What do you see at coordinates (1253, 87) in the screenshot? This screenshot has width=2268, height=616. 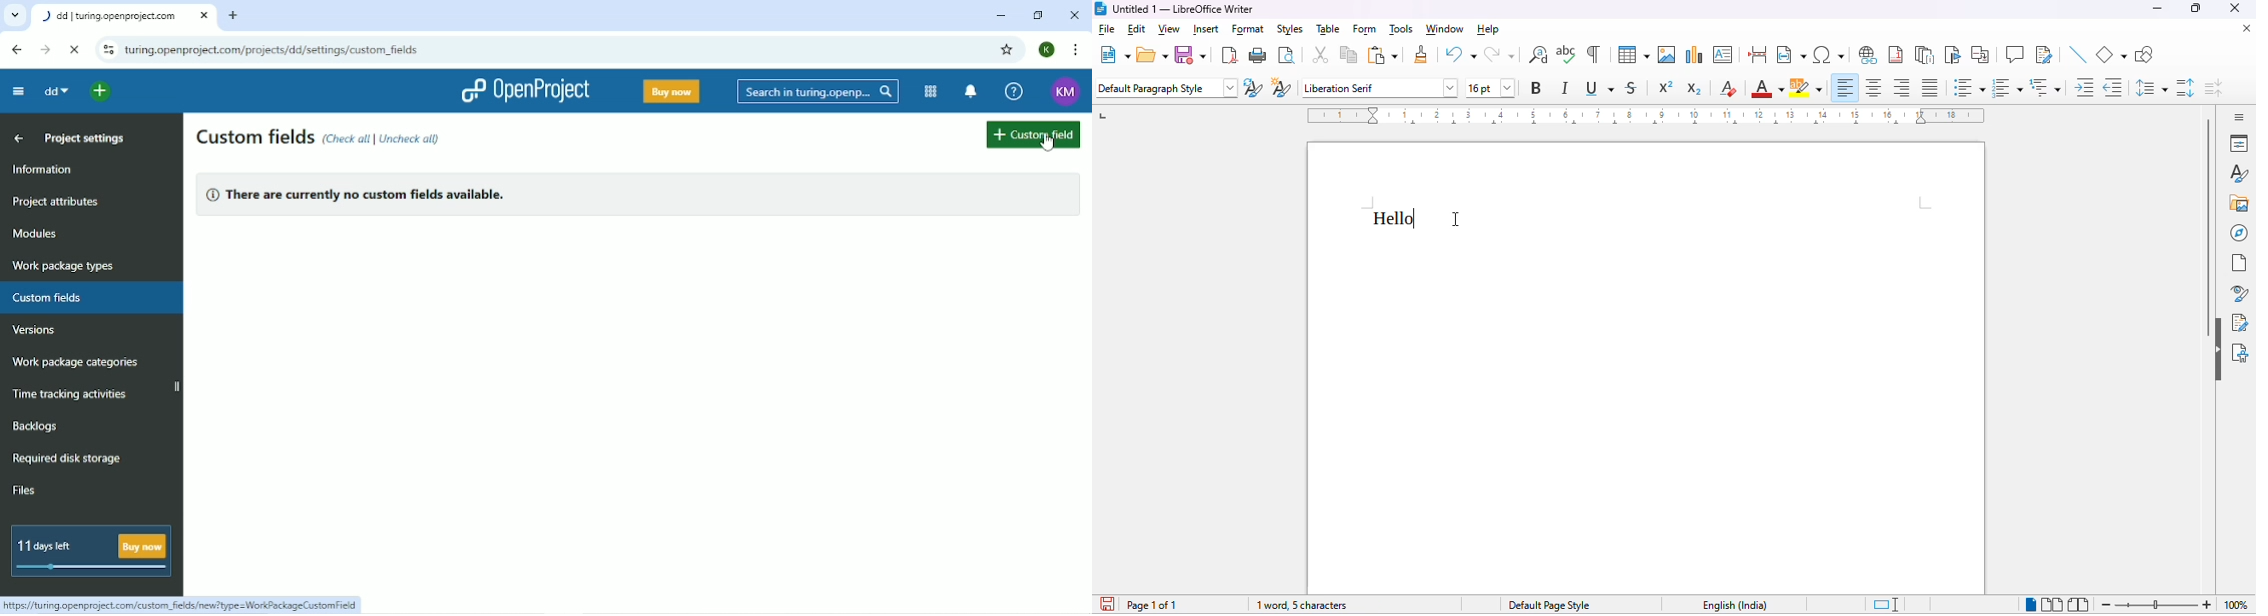 I see `update paragraph style` at bounding box center [1253, 87].